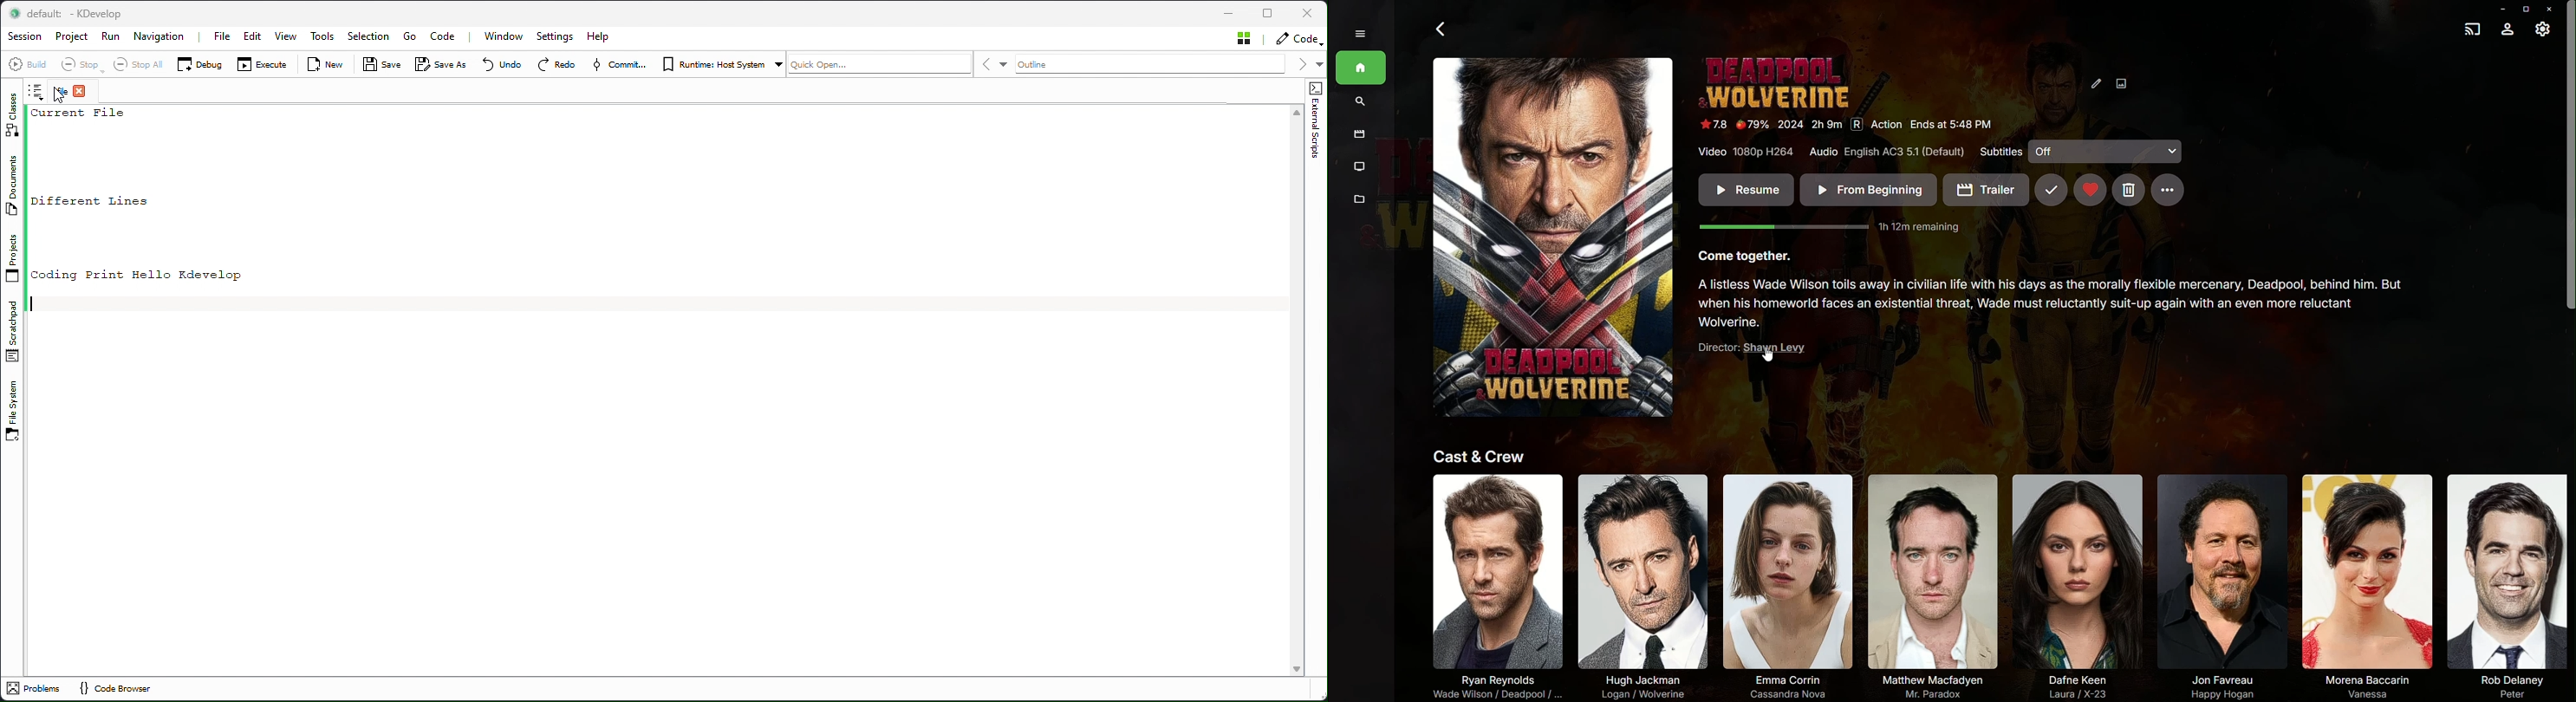 The width and height of the screenshot is (2576, 728). Describe the element at coordinates (10, 116) in the screenshot. I see `Classes` at that location.